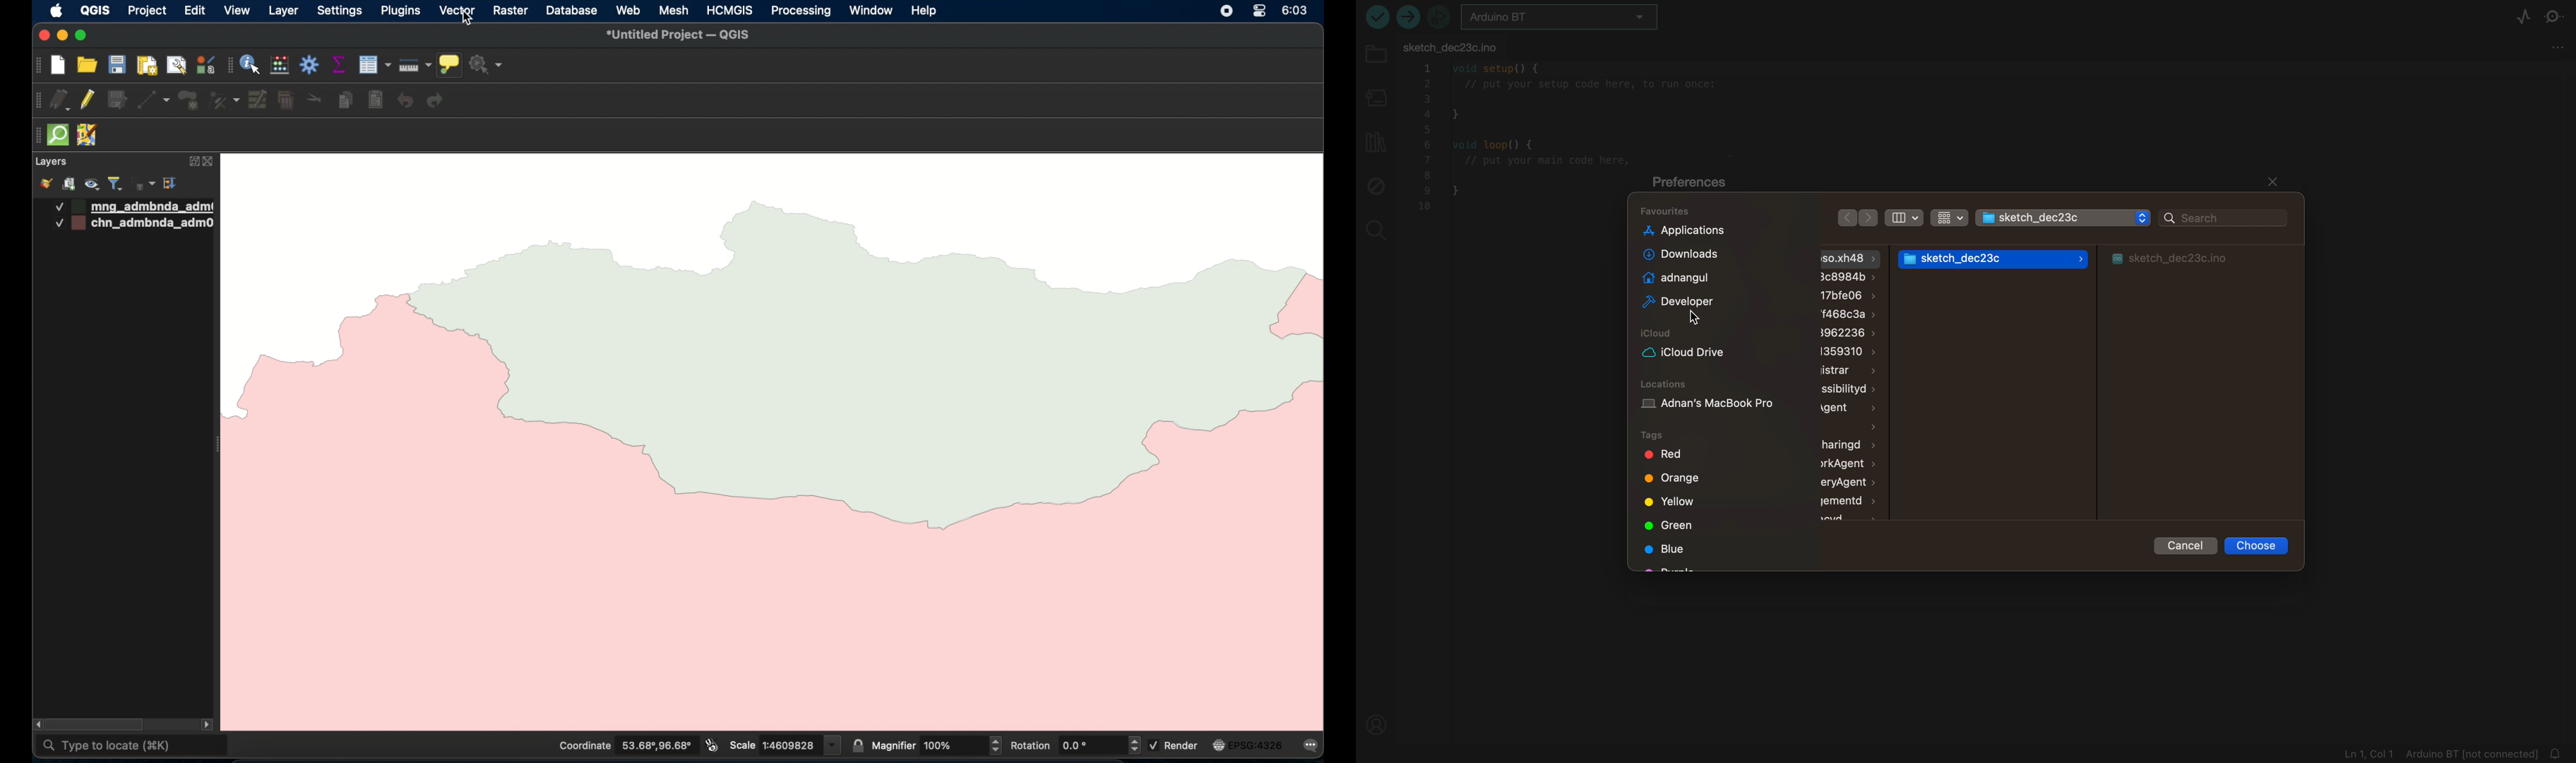 This screenshot has width=2576, height=784. Describe the element at coordinates (50, 162) in the screenshot. I see `layers ` at that location.